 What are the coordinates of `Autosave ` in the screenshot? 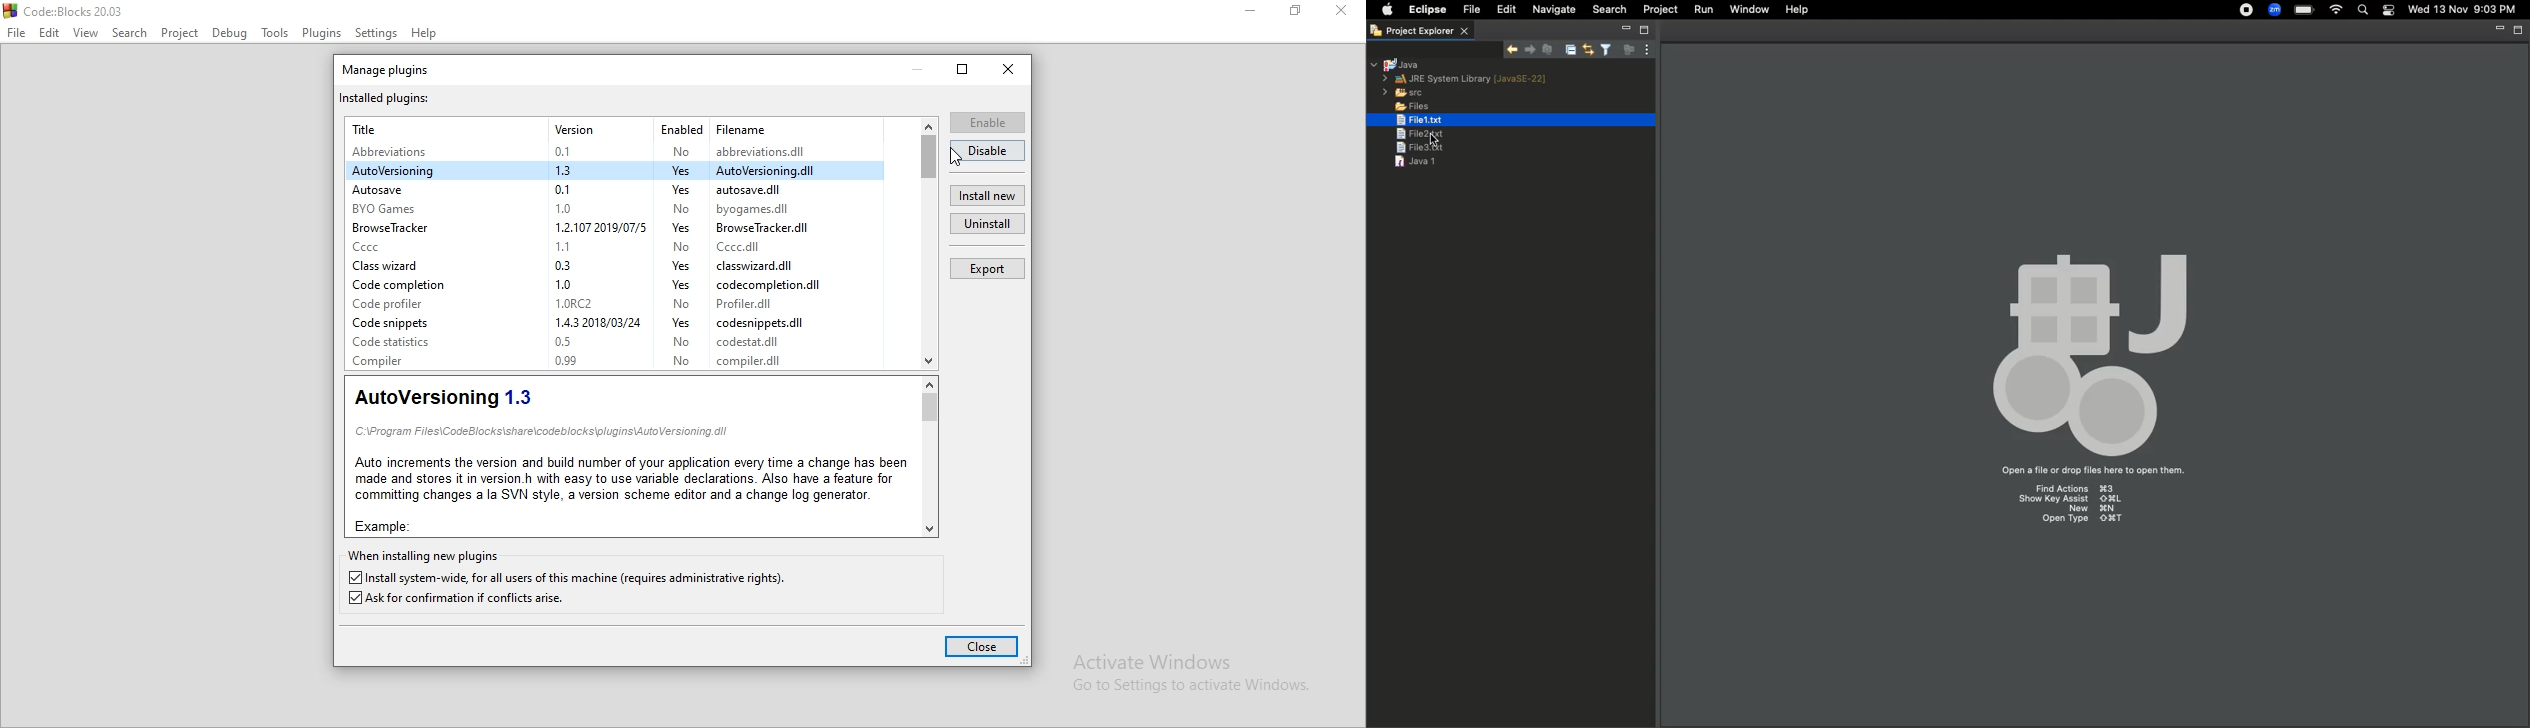 It's located at (398, 190).